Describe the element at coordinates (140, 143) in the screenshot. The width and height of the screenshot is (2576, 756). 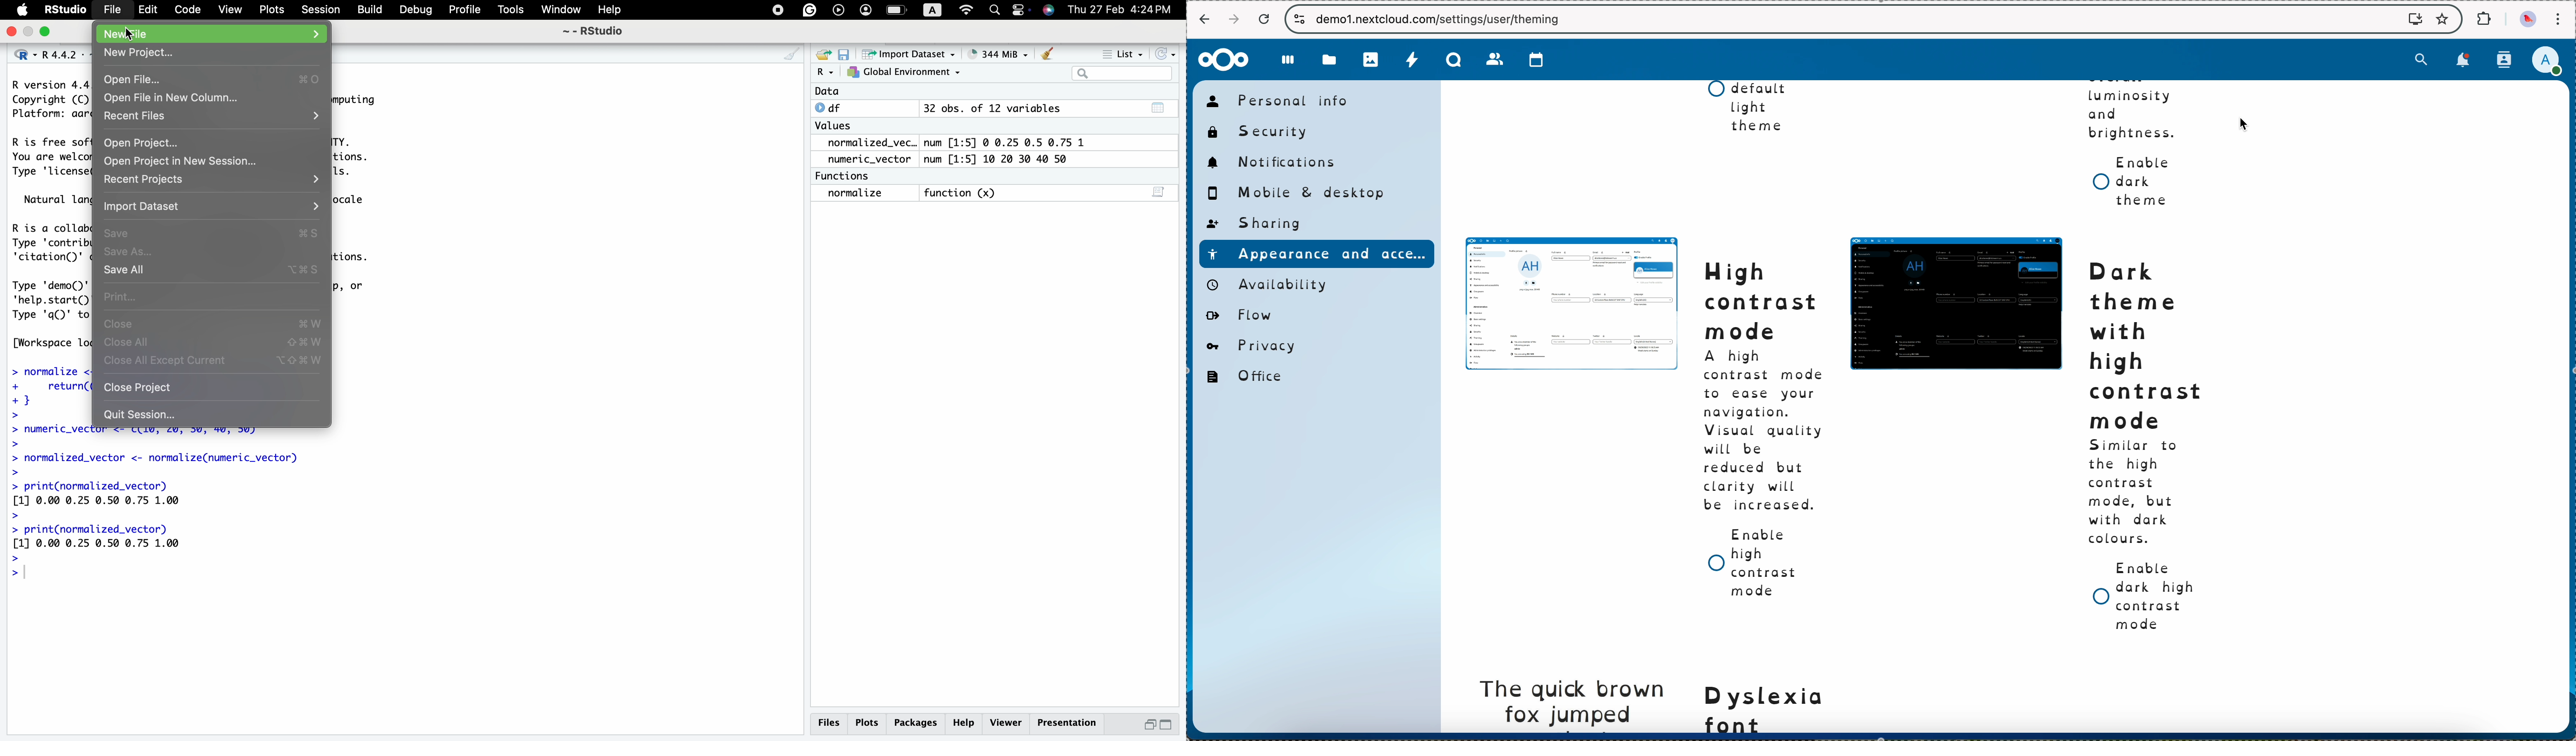
I see `Open Project...` at that location.